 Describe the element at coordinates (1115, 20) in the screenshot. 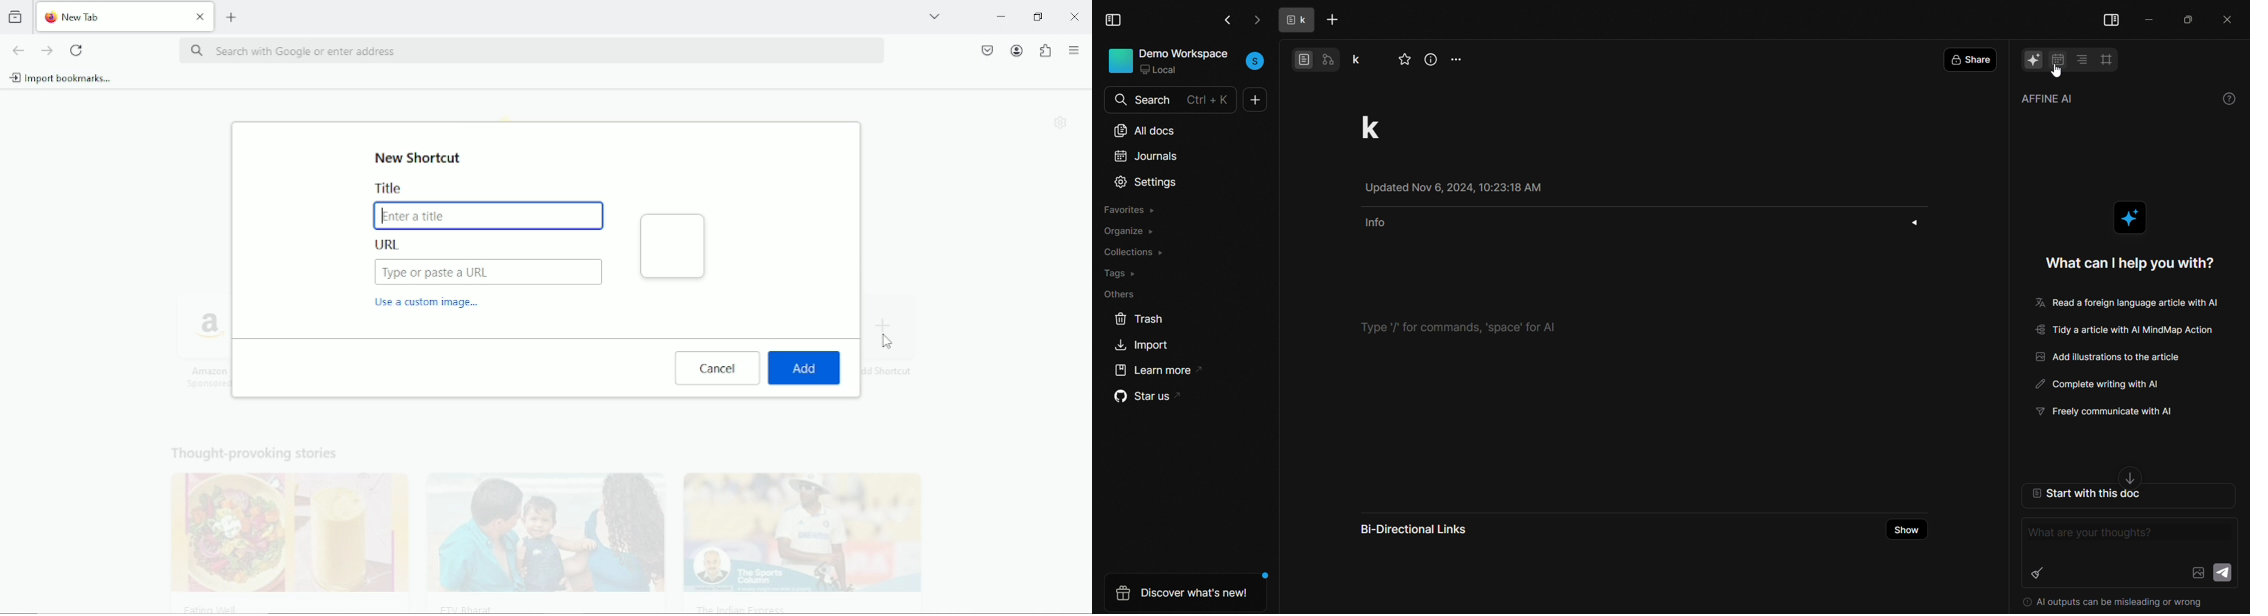

I see `view sidebar` at that location.